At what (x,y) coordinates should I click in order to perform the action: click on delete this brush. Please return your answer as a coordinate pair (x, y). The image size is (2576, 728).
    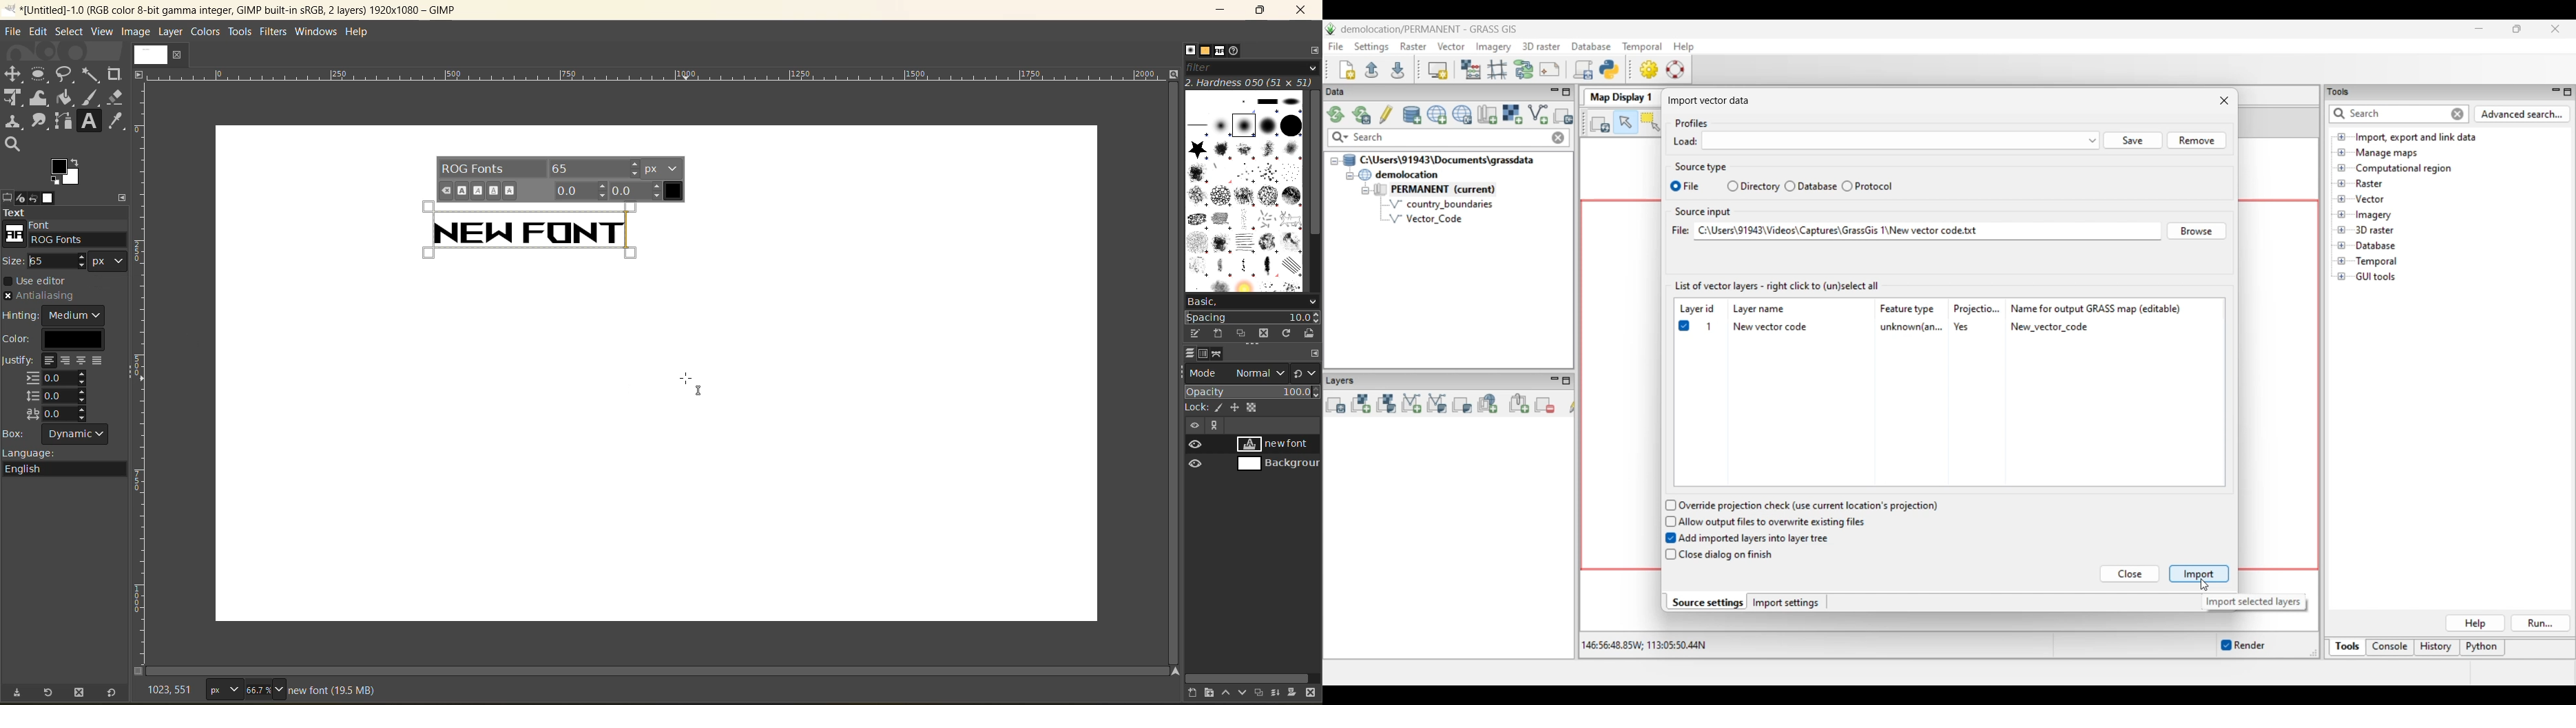
    Looking at the image, I should click on (1263, 335).